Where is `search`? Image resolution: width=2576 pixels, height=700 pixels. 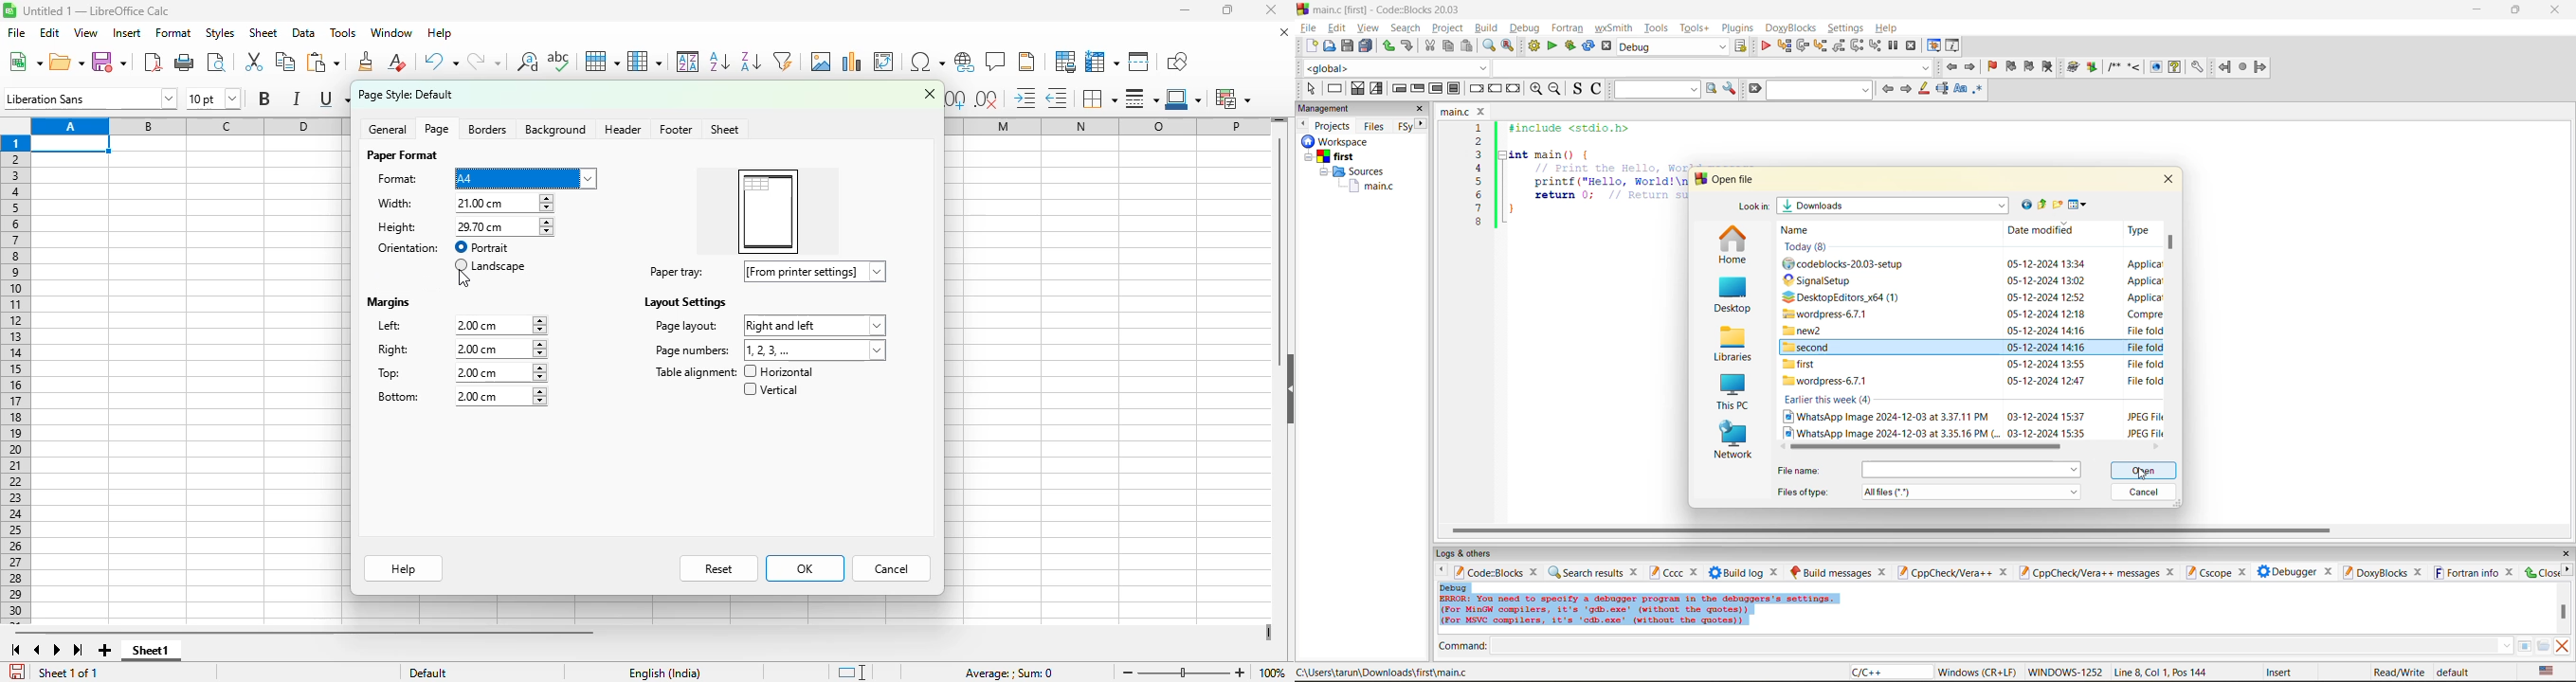 search is located at coordinates (1821, 89).